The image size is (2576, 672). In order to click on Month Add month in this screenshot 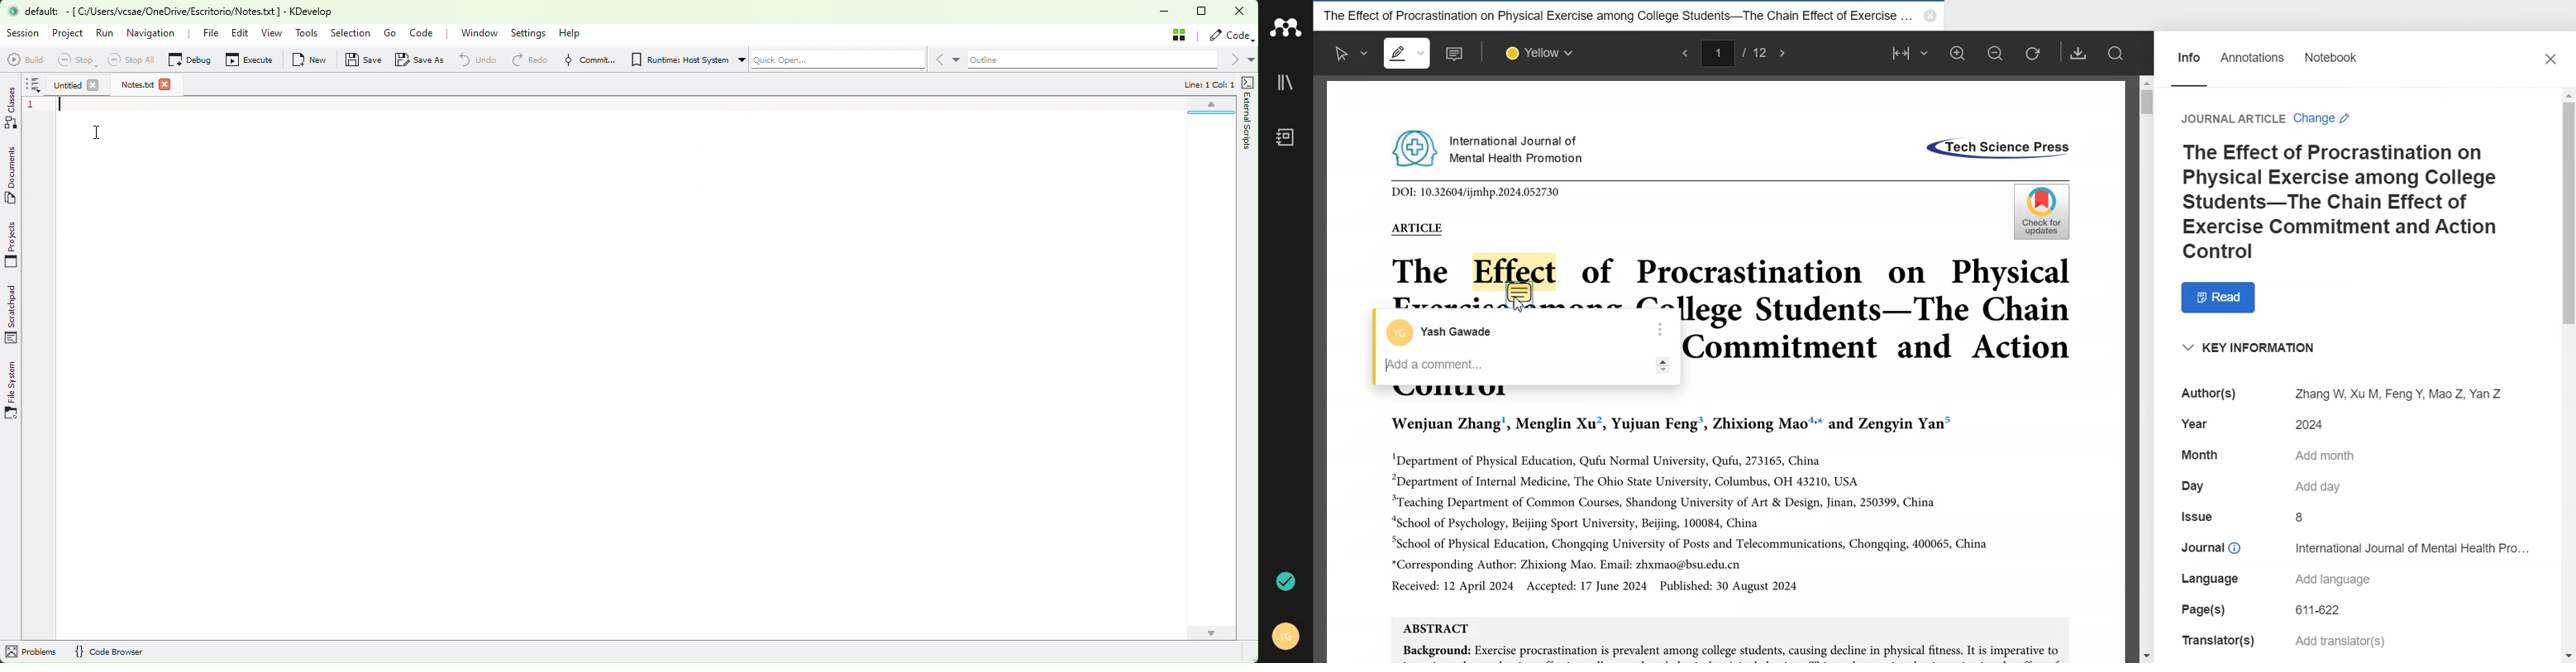, I will do `click(2271, 456)`.